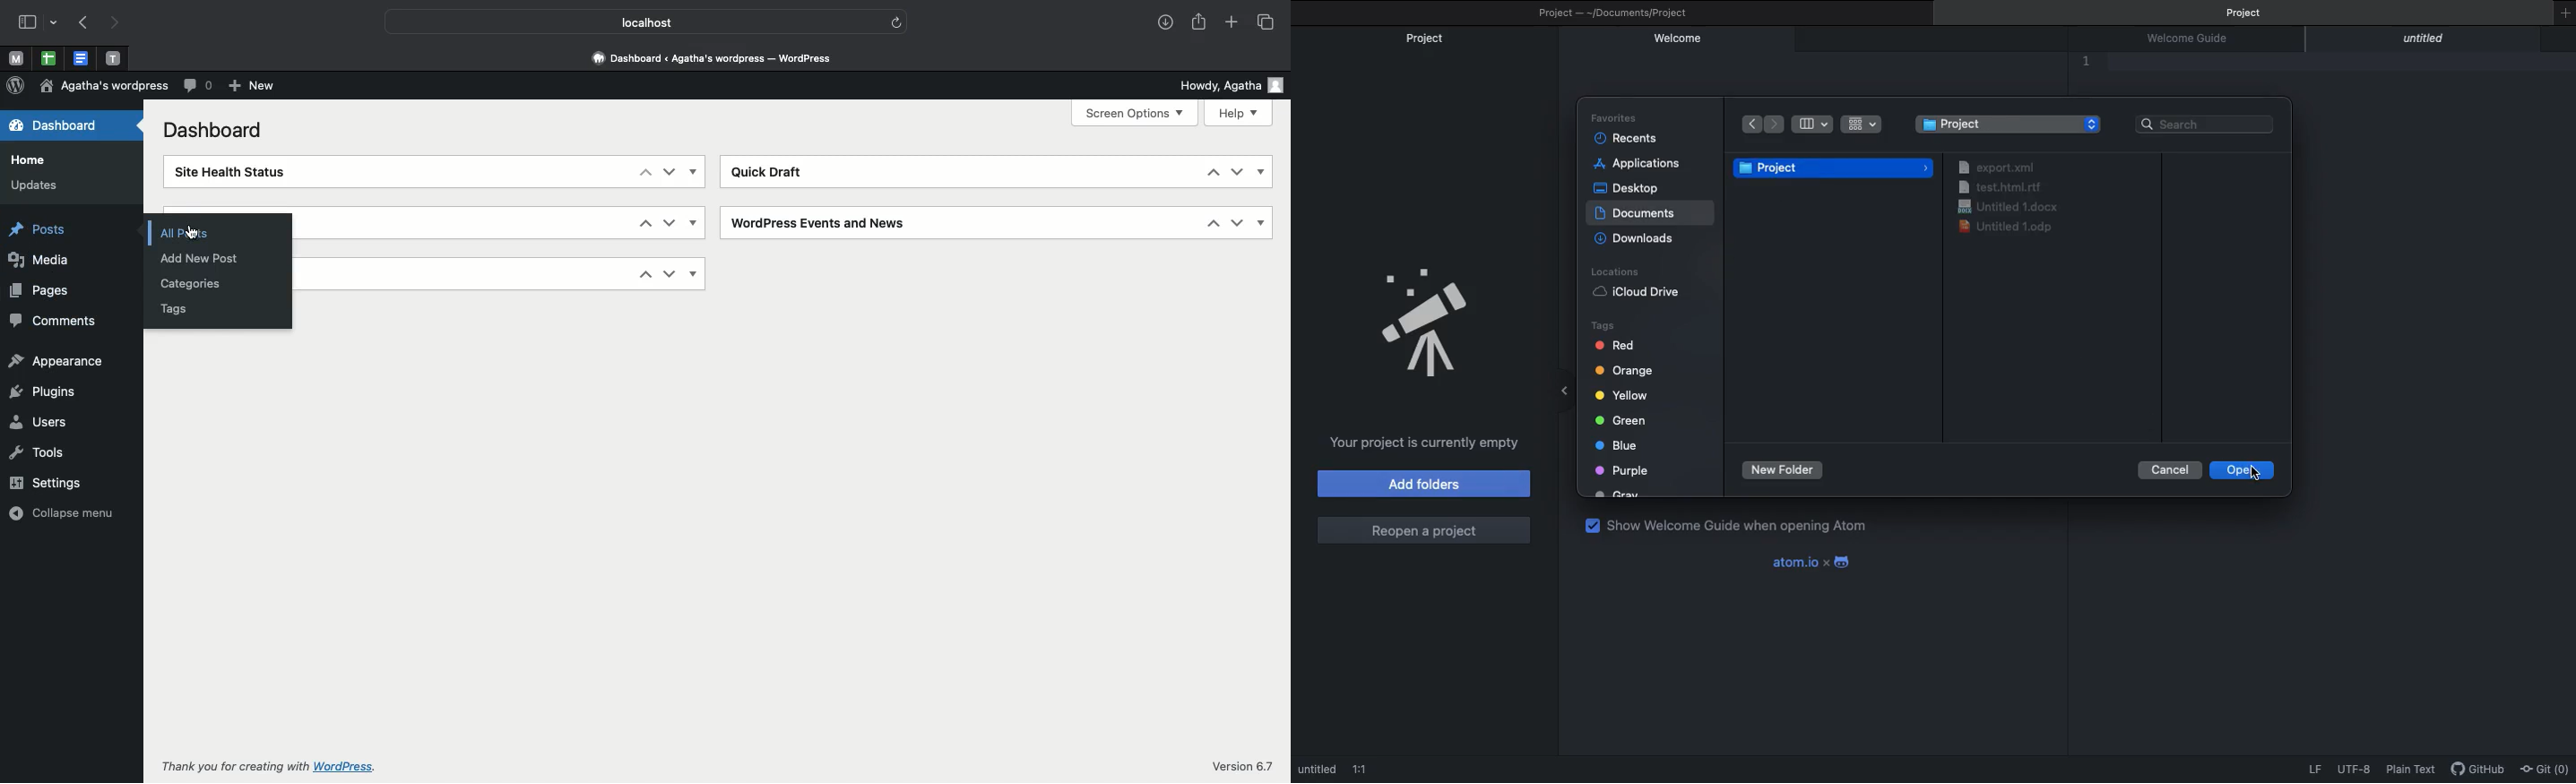 This screenshot has height=784, width=2576. I want to click on Version 6.7, so click(1240, 768).